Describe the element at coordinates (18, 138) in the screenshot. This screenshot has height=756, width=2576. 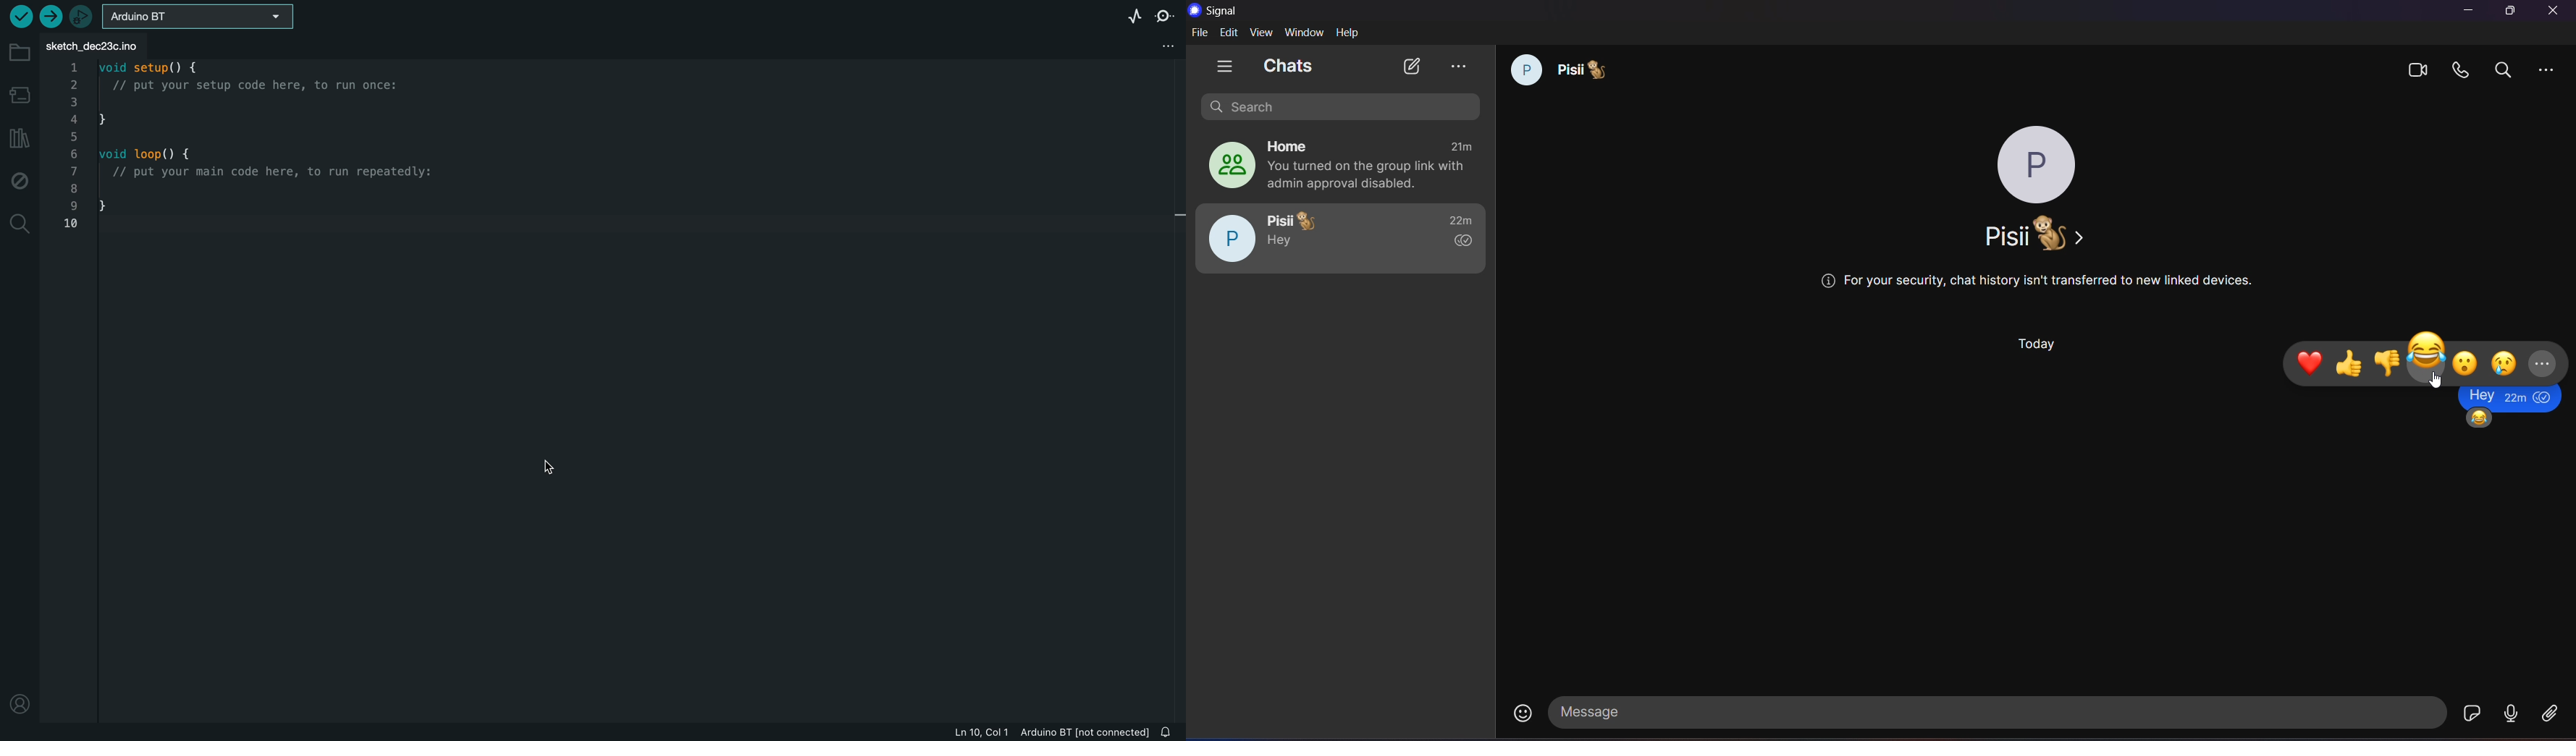
I see `library manger` at that location.